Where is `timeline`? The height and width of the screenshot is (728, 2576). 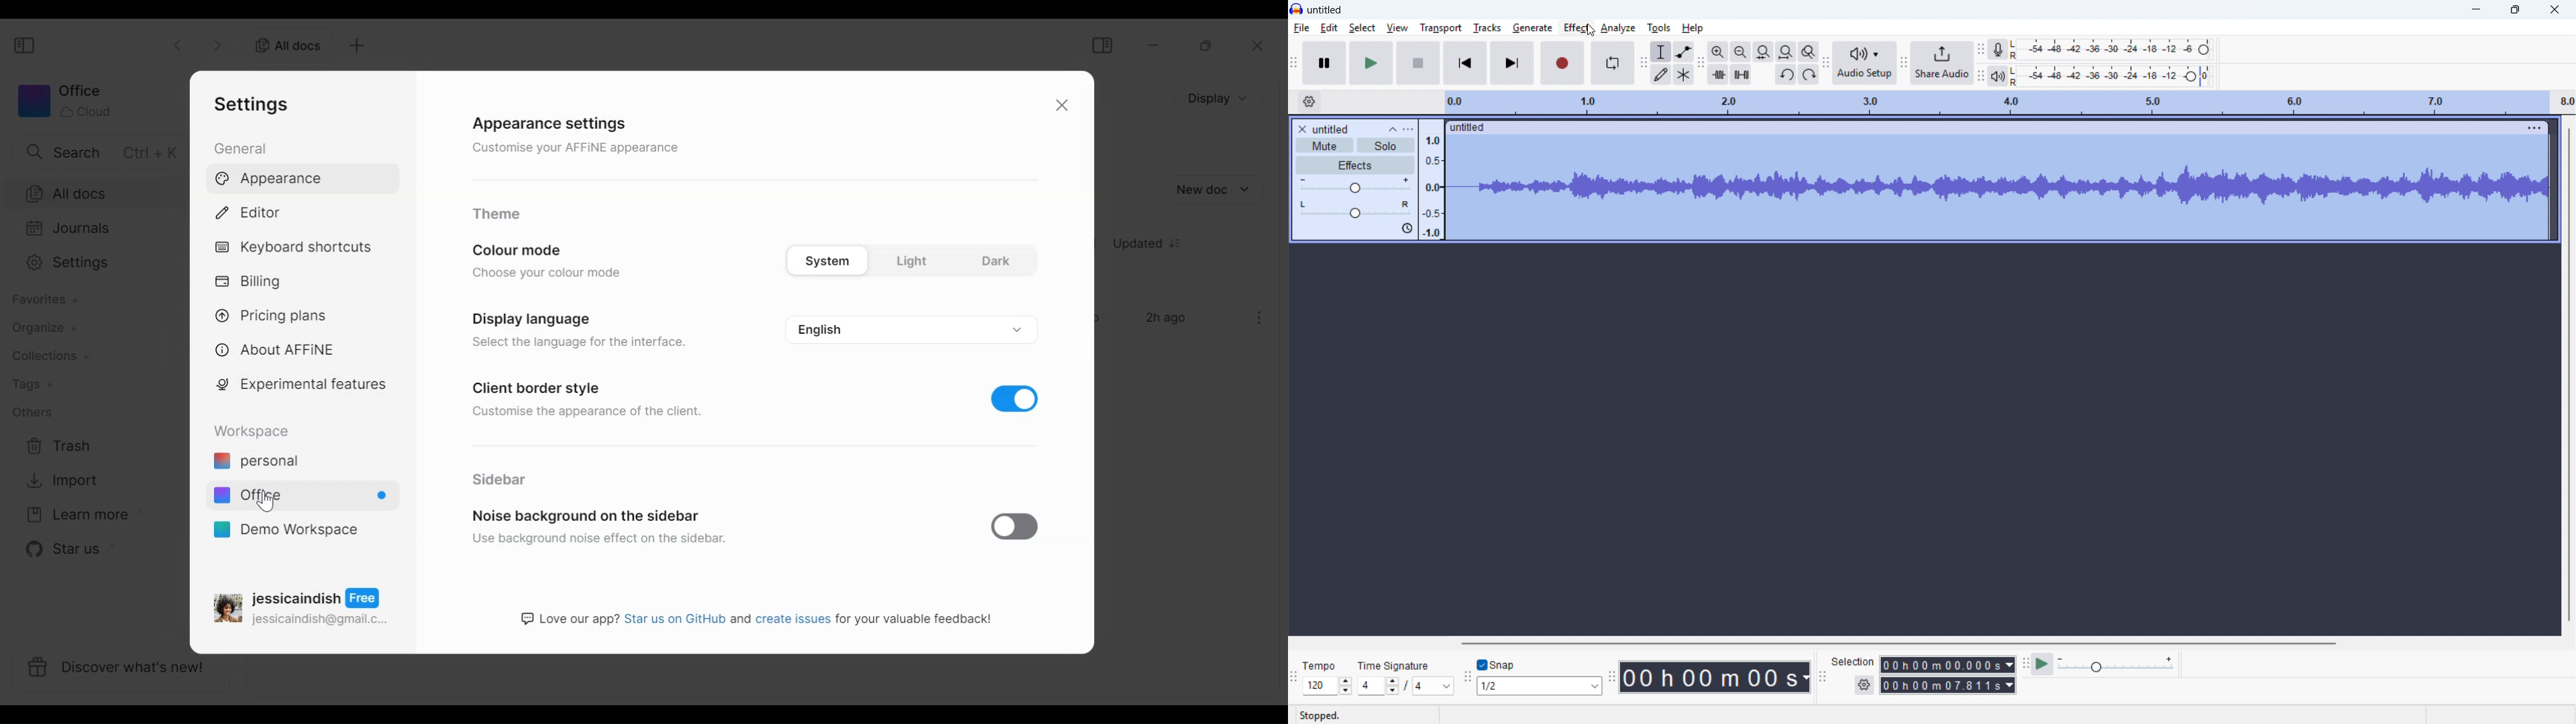 timeline is located at coordinates (2008, 103).